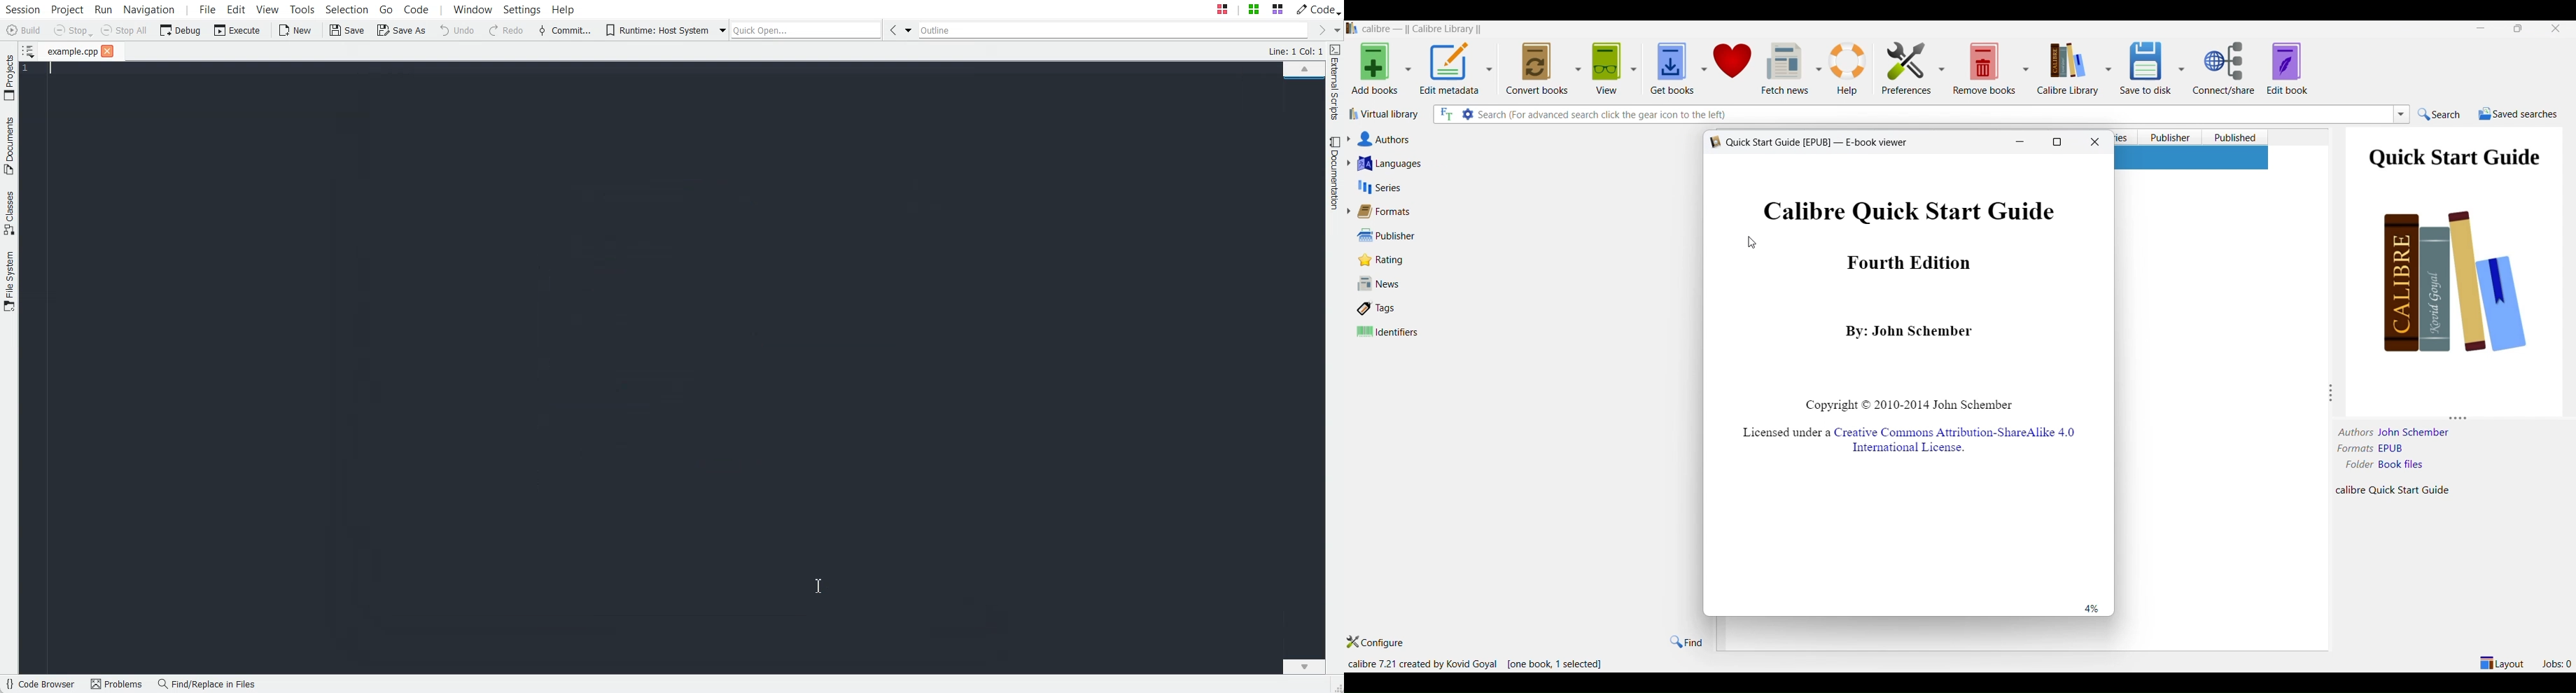 The image size is (2576, 700). I want to click on John Schember, so click(2416, 432).